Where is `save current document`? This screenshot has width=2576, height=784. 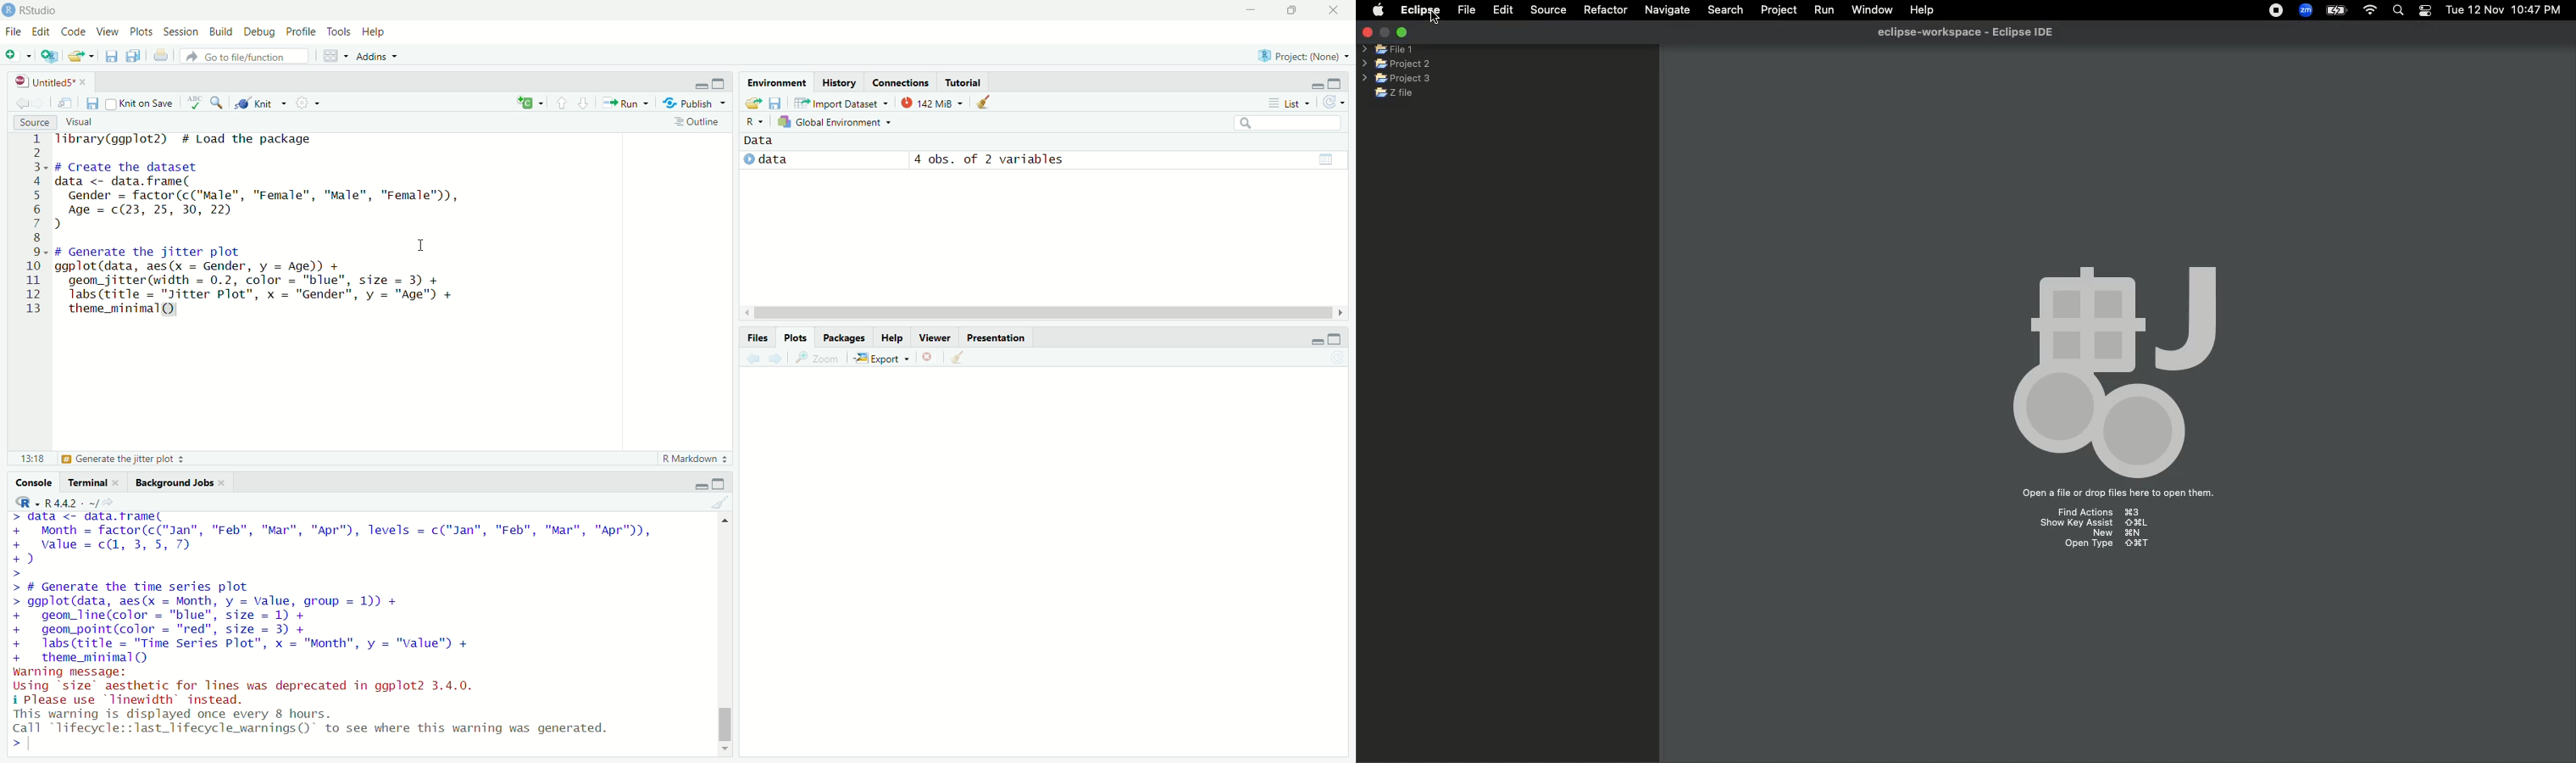 save current document is located at coordinates (92, 104).